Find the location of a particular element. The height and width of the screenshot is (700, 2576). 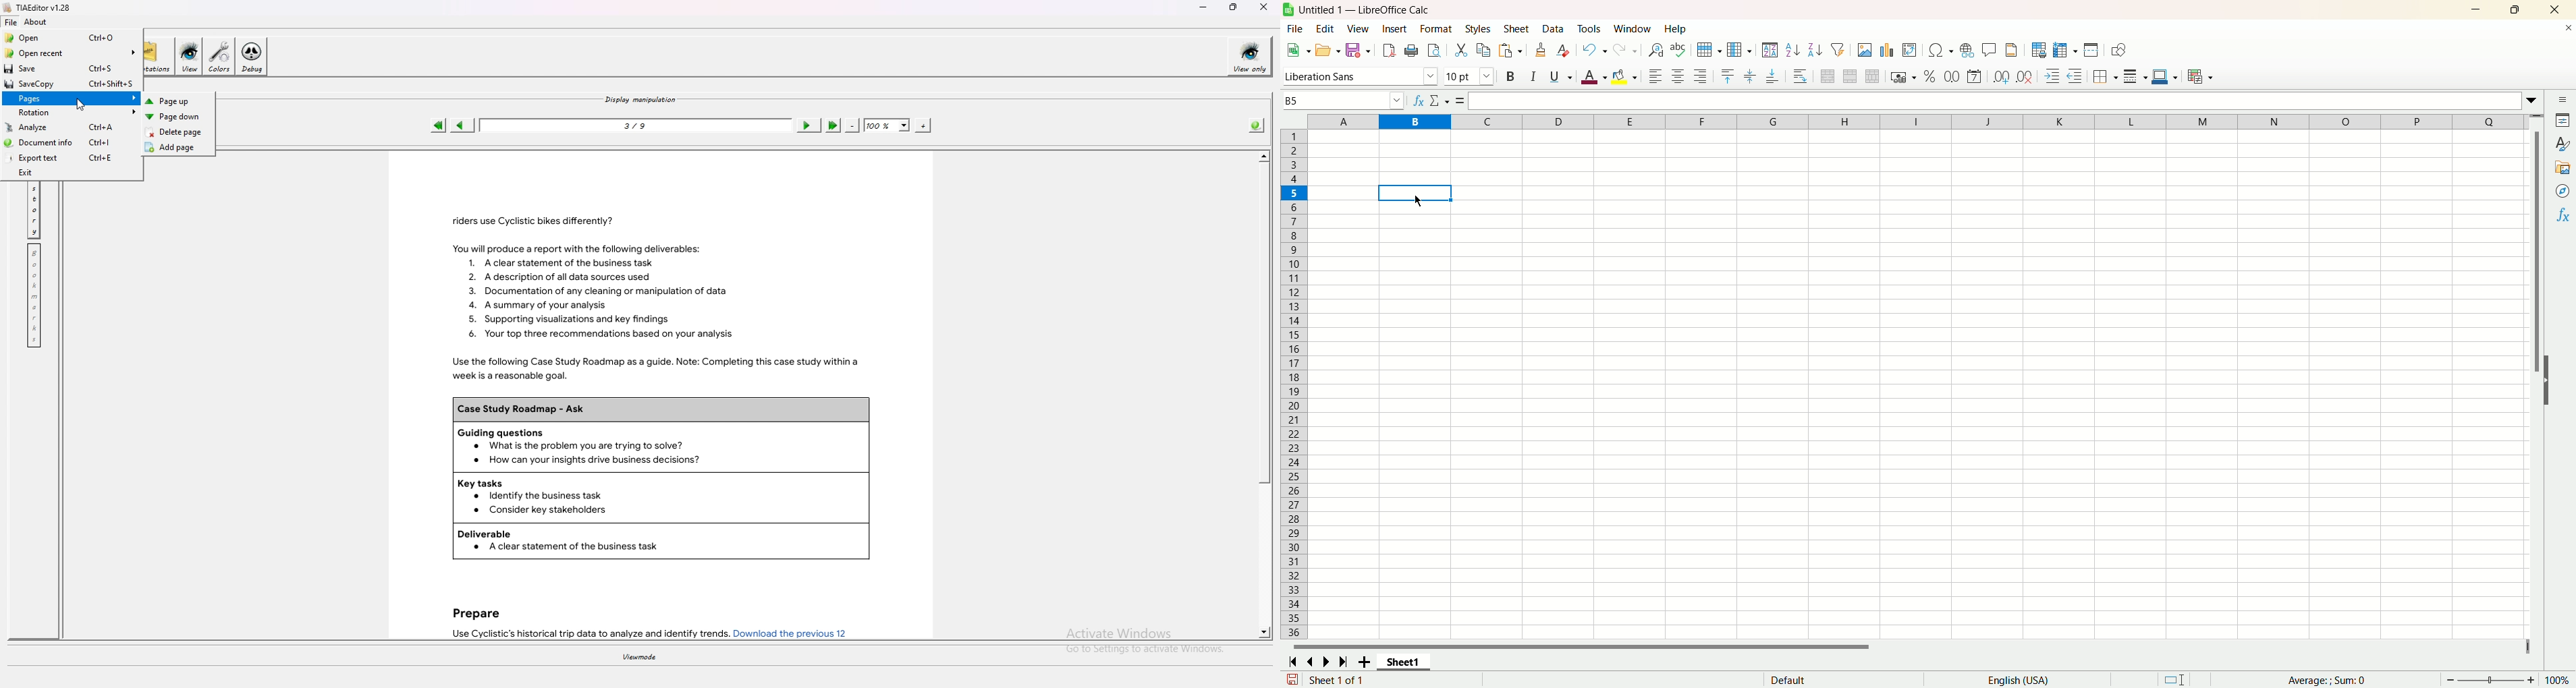

styles is located at coordinates (1478, 29).